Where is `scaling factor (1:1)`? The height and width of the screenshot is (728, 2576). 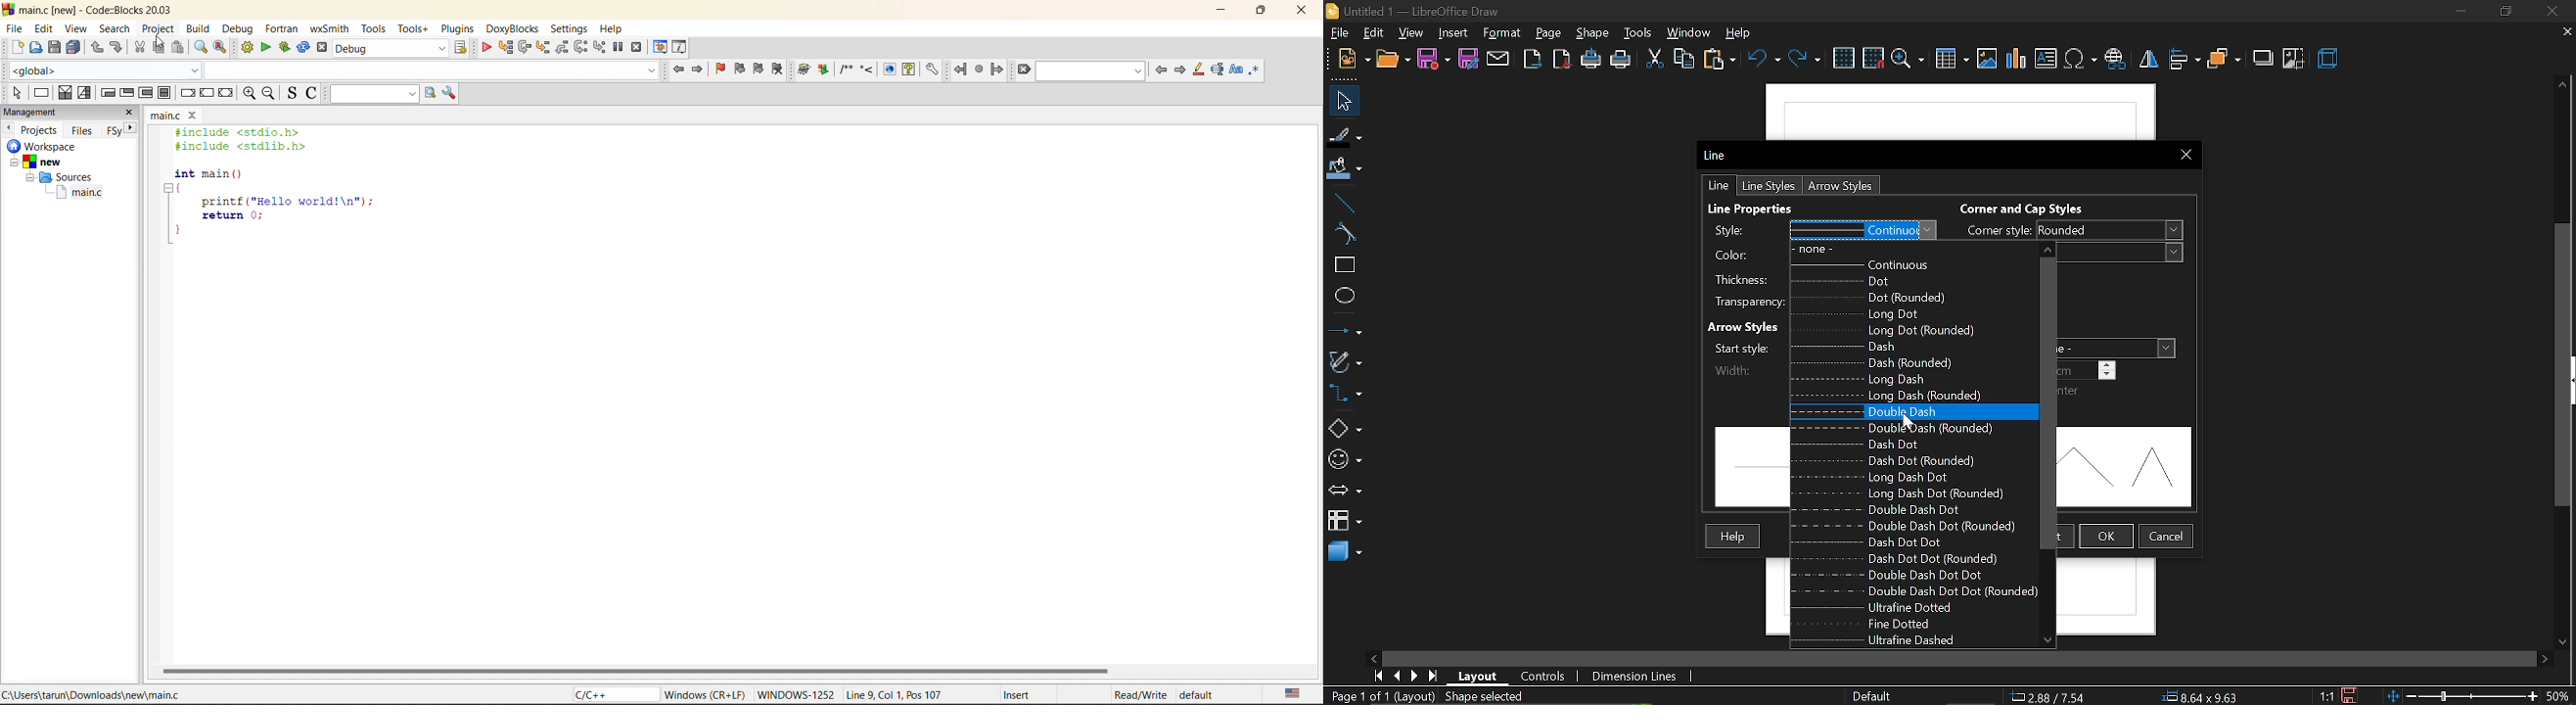
scaling factor (1:1) is located at coordinates (2328, 696).